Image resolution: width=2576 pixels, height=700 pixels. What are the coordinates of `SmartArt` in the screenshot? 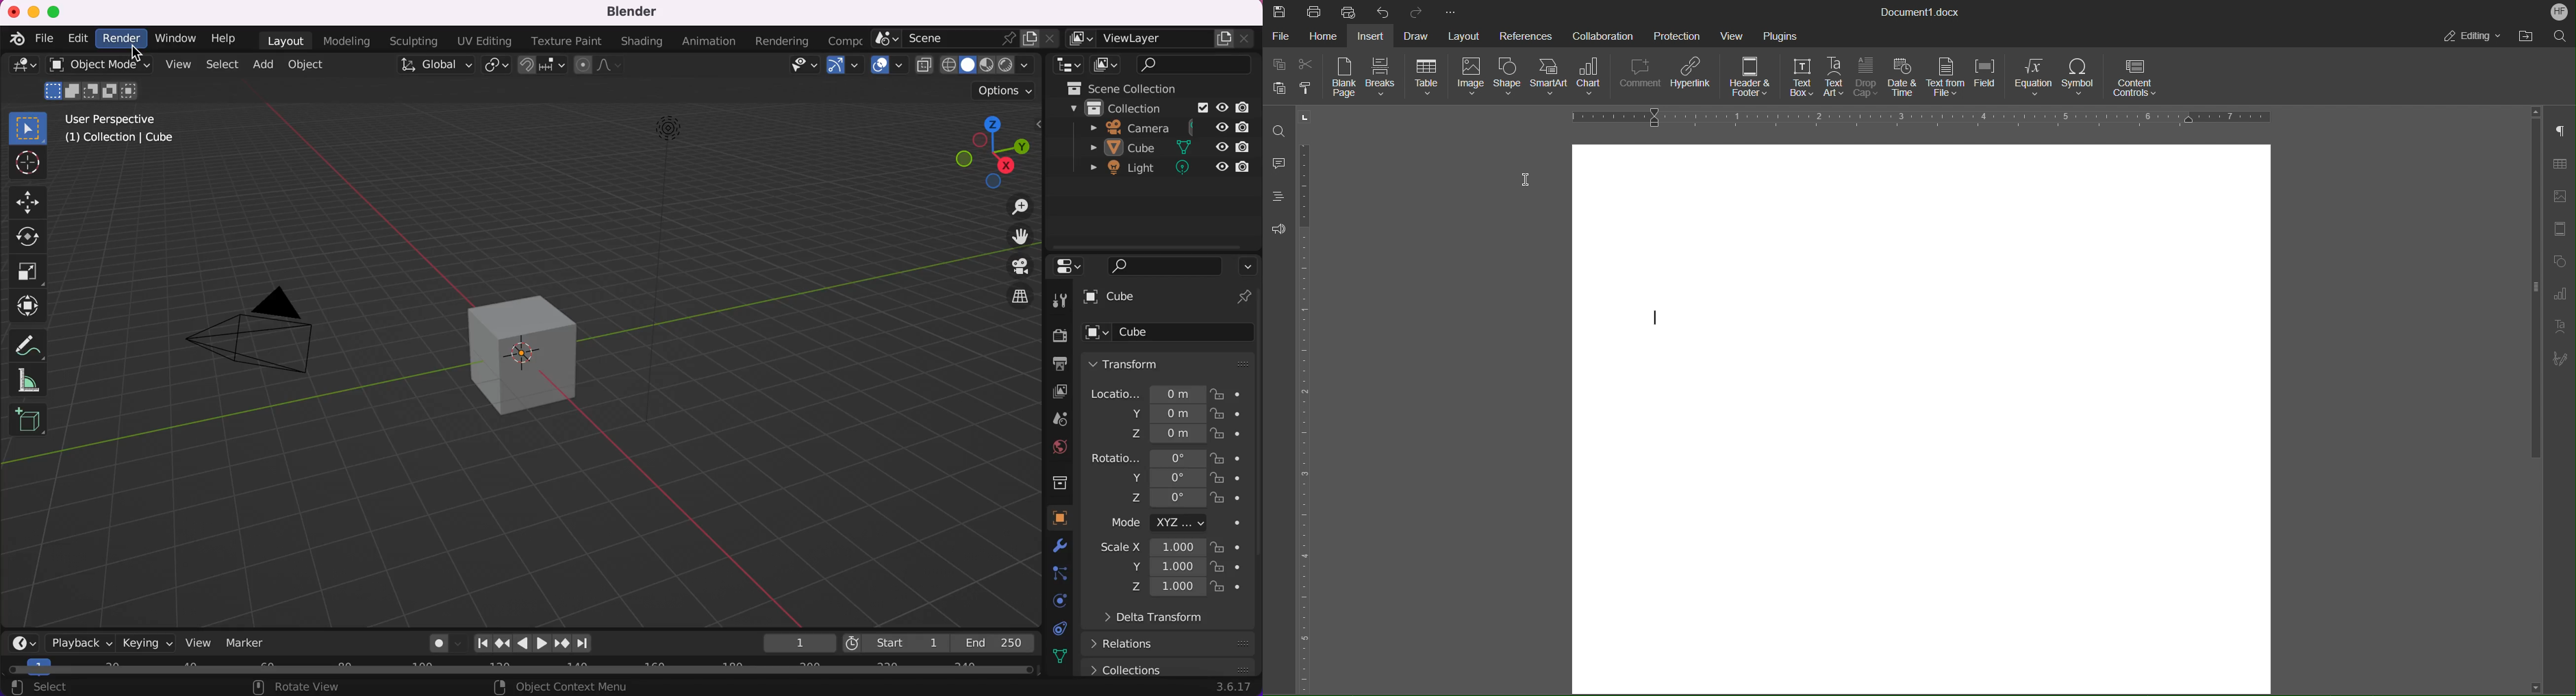 It's located at (1548, 79).